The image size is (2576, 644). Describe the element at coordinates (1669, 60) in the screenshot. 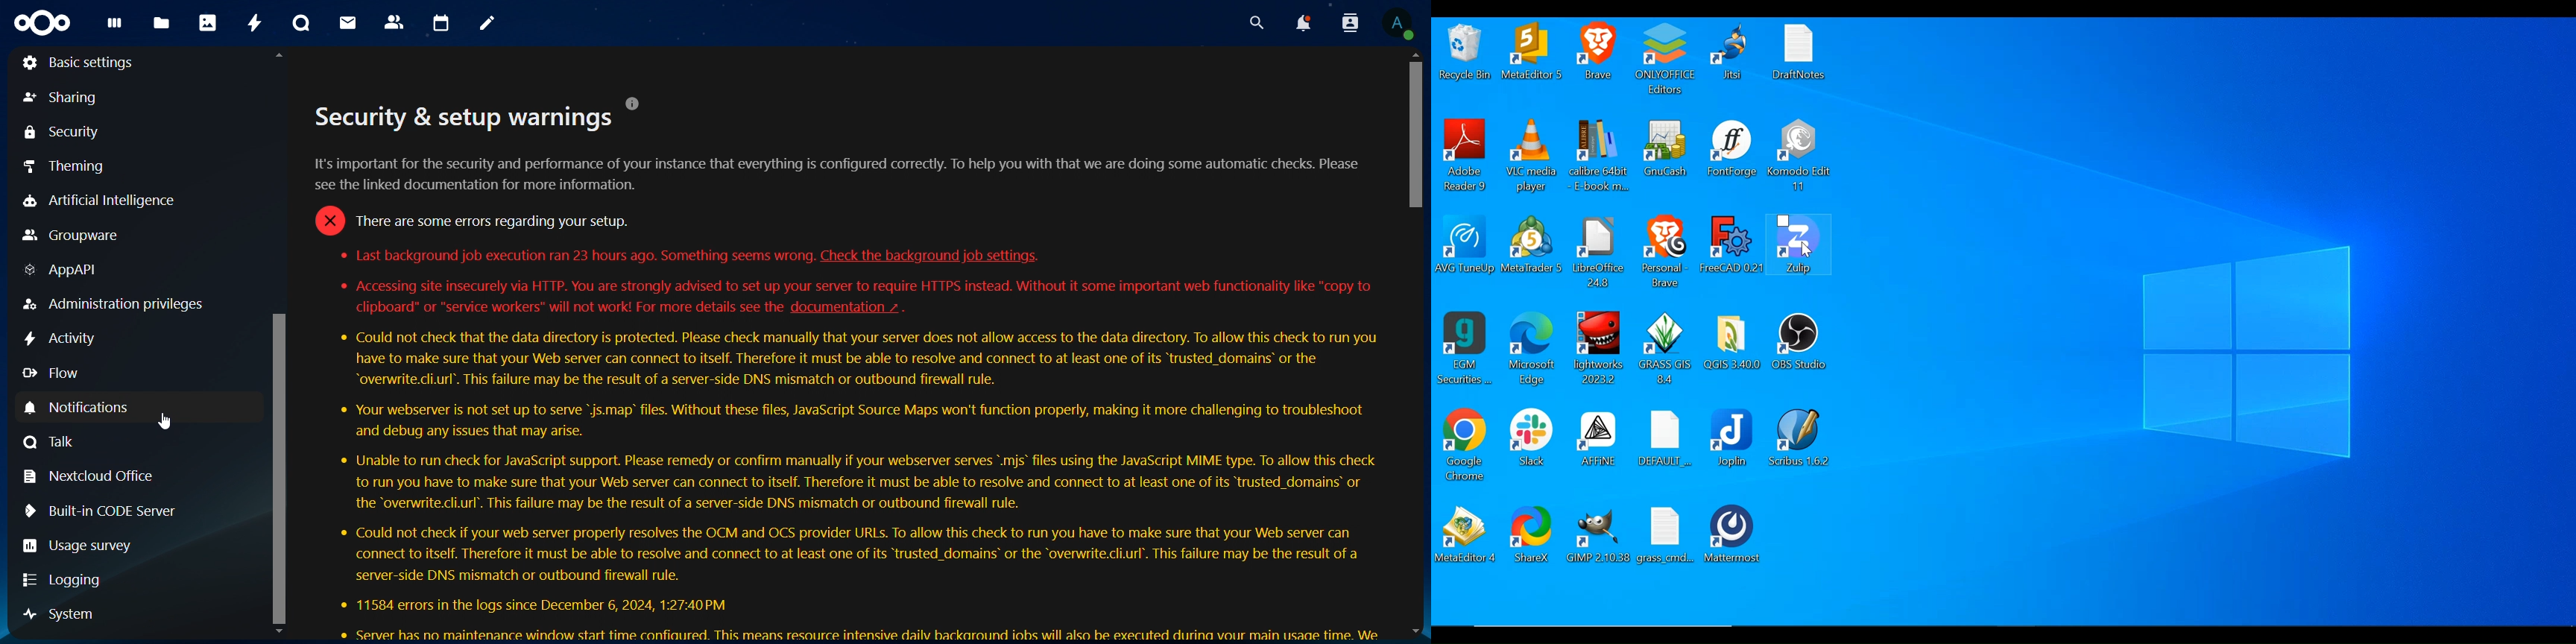

I see `Only Office Desktop icon` at that location.